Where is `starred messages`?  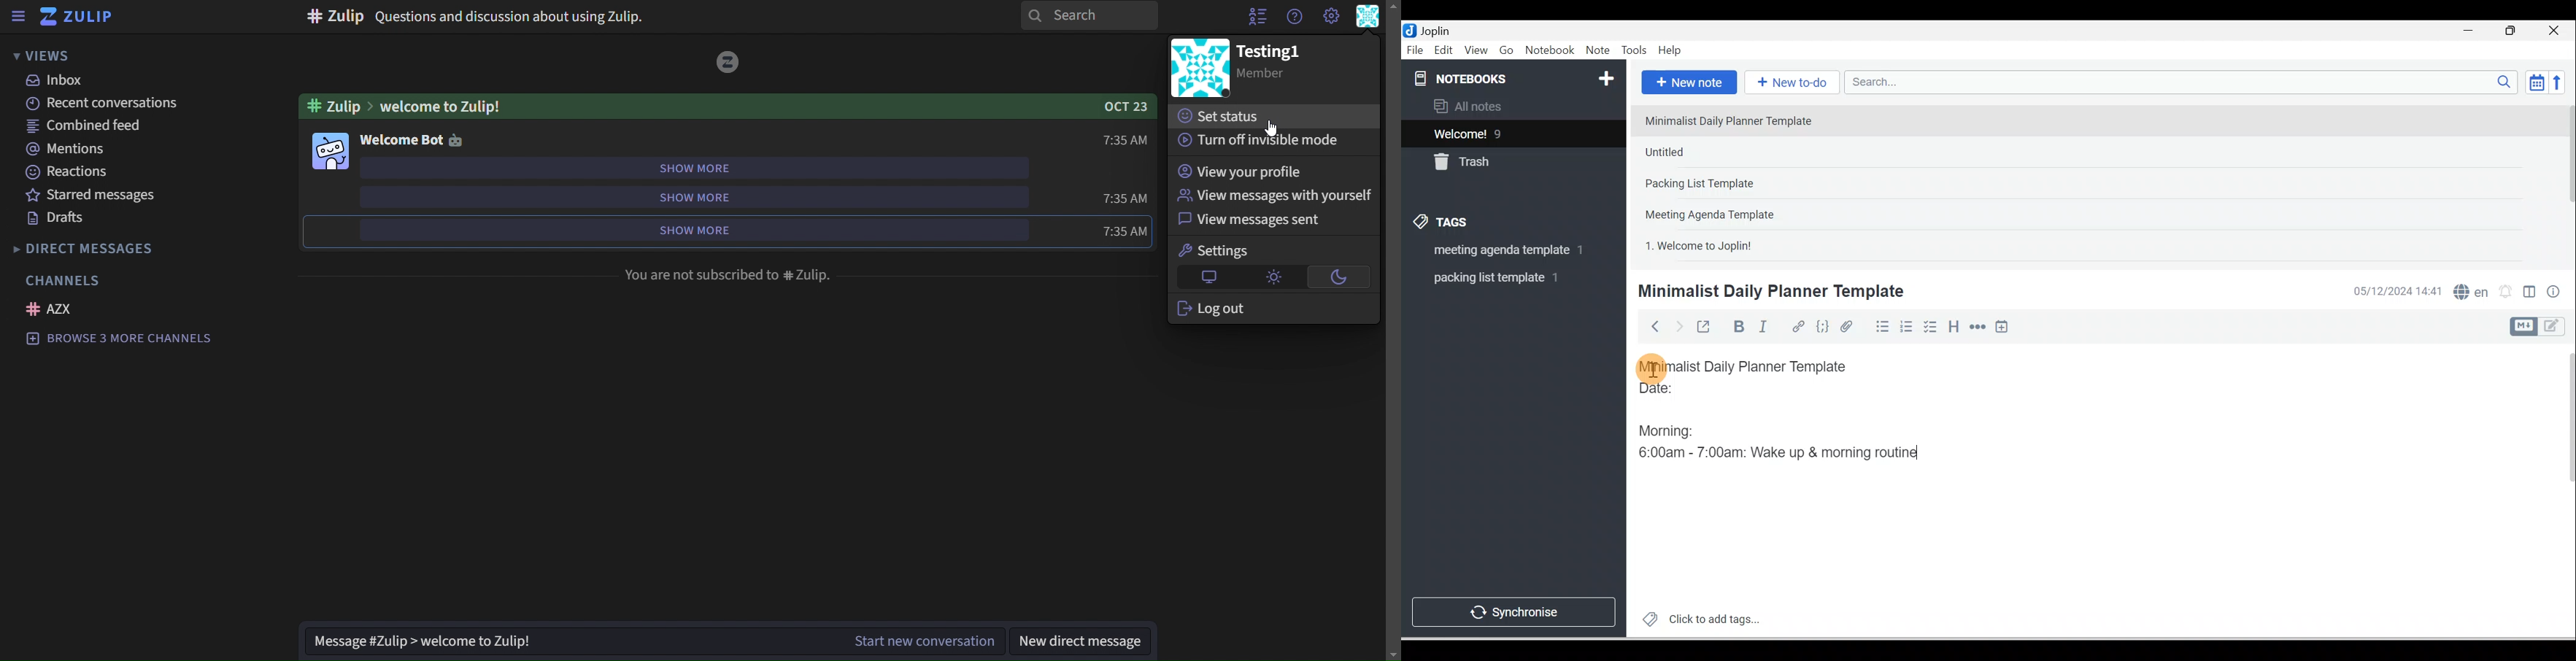 starred messages is located at coordinates (126, 197).